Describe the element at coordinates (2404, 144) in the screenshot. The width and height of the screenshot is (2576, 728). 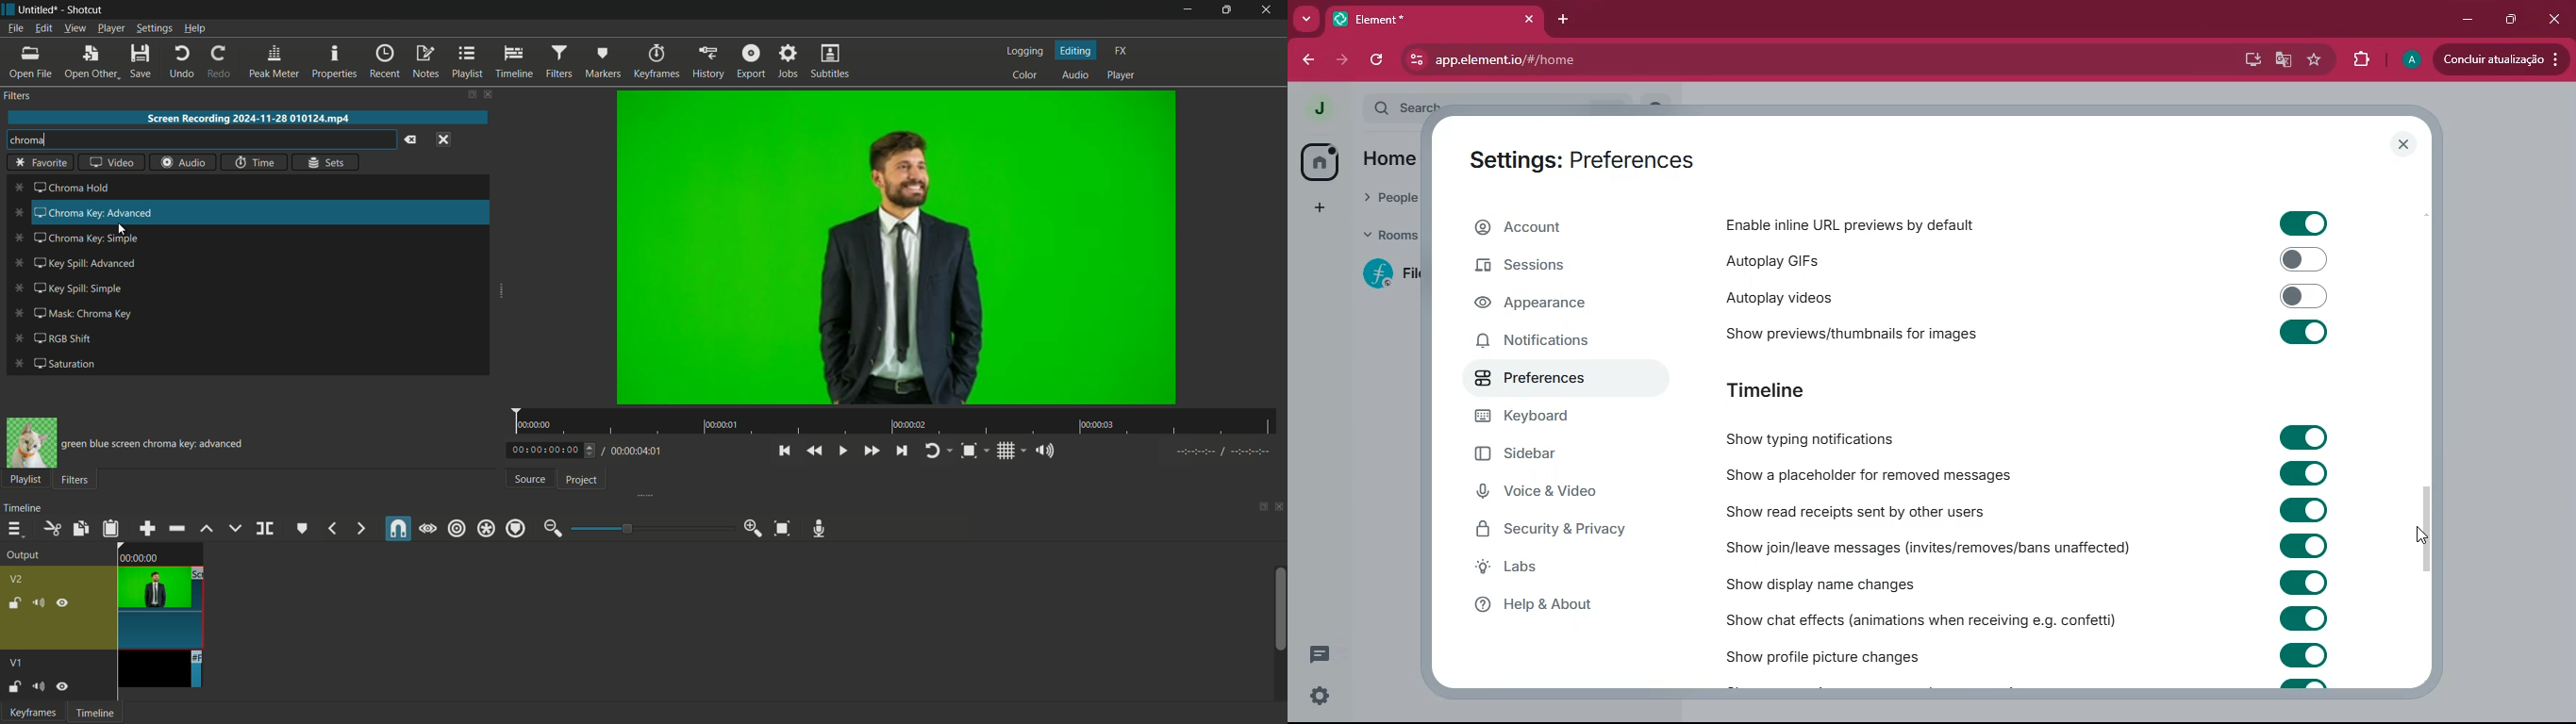
I see `close` at that location.